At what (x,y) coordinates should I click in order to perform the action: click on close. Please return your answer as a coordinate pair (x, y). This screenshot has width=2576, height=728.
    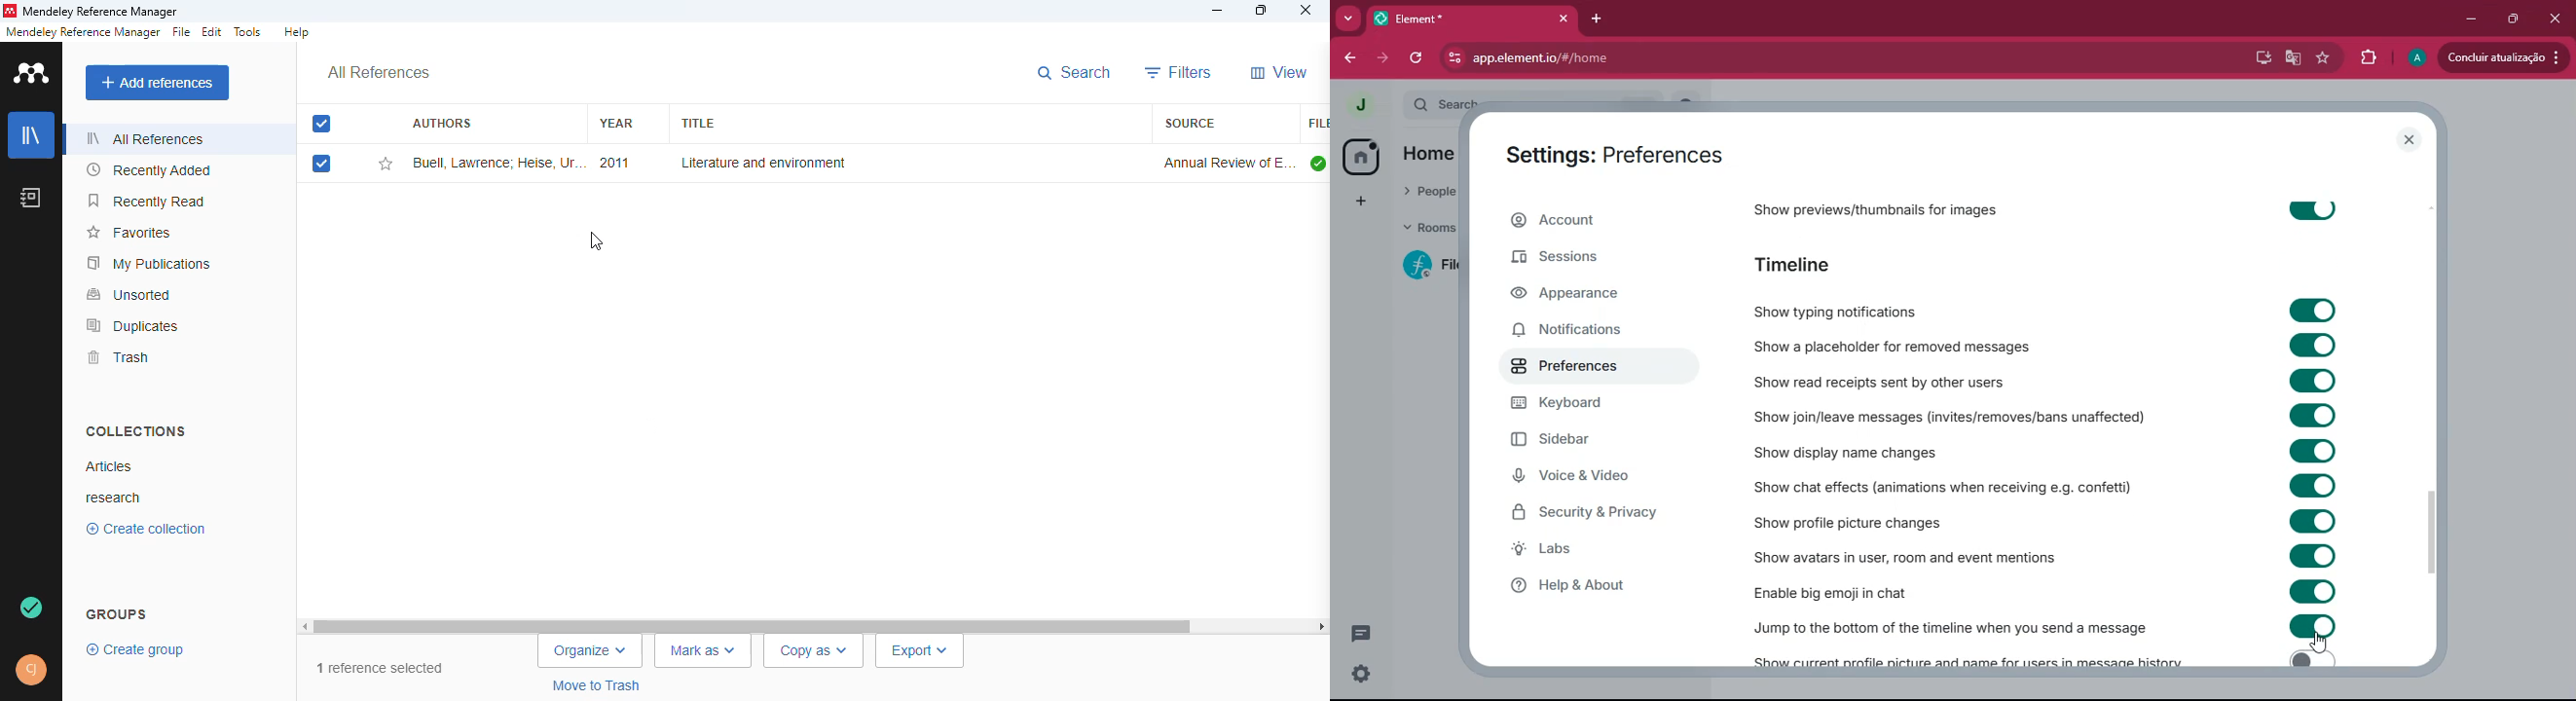
    Looking at the image, I should click on (1306, 10).